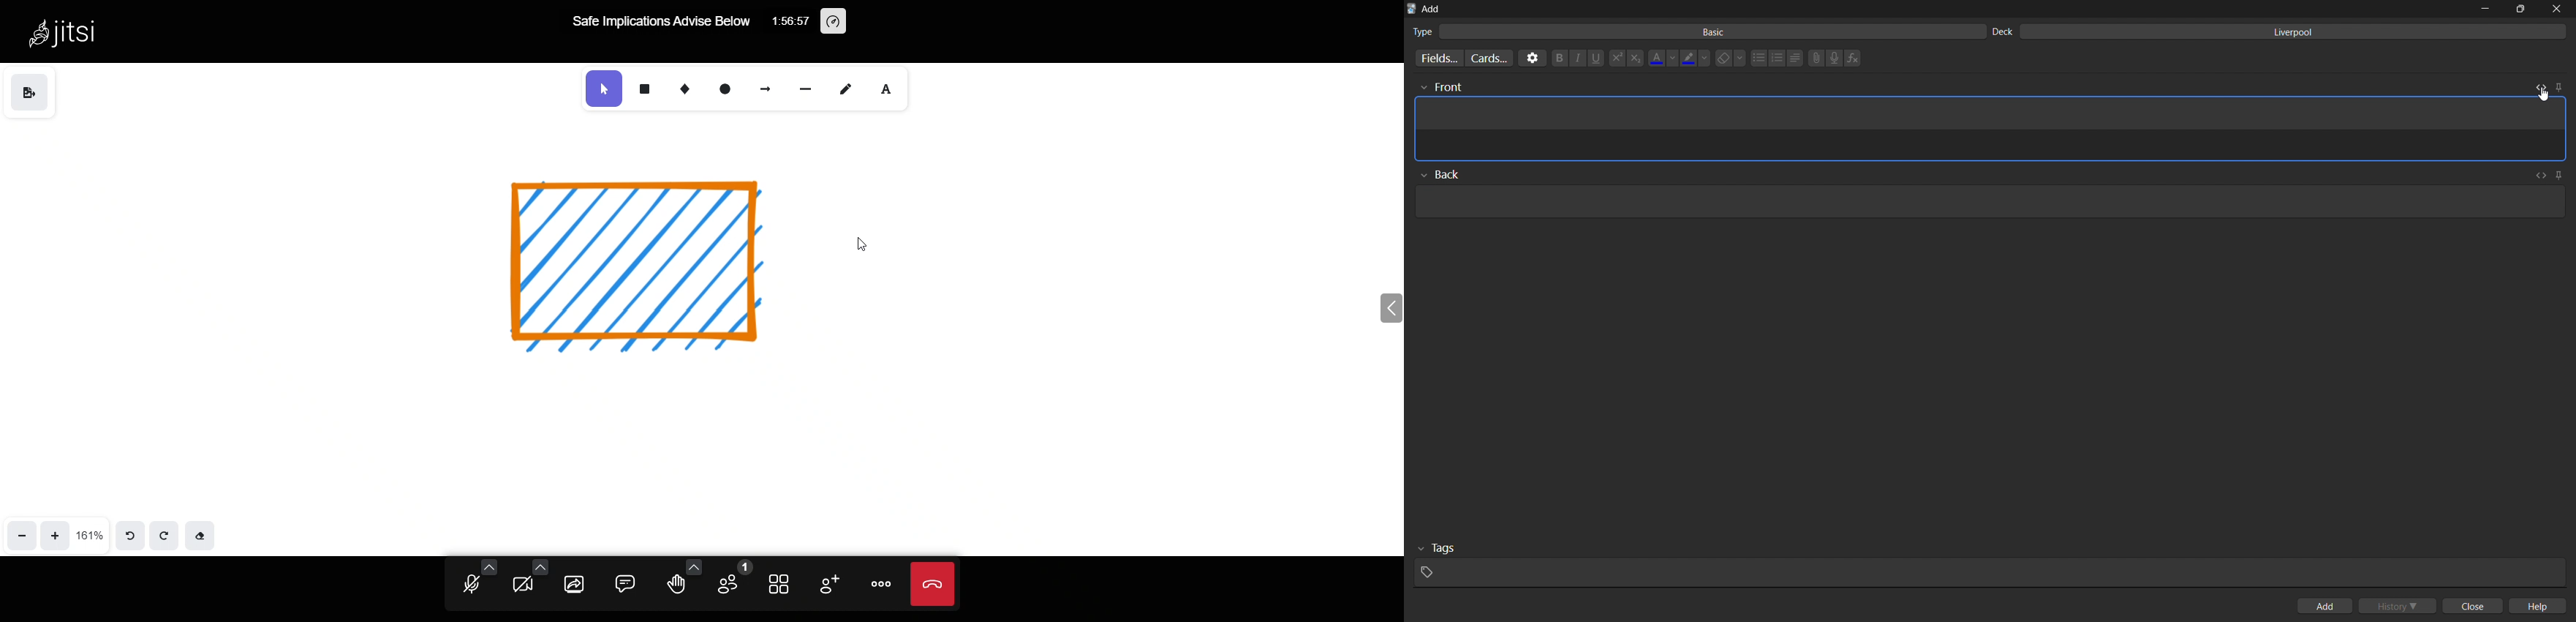 This screenshot has width=2576, height=644. Describe the element at coordinates (2282, 32) in the screenshot. I see `liverpool deck input field` at that location.